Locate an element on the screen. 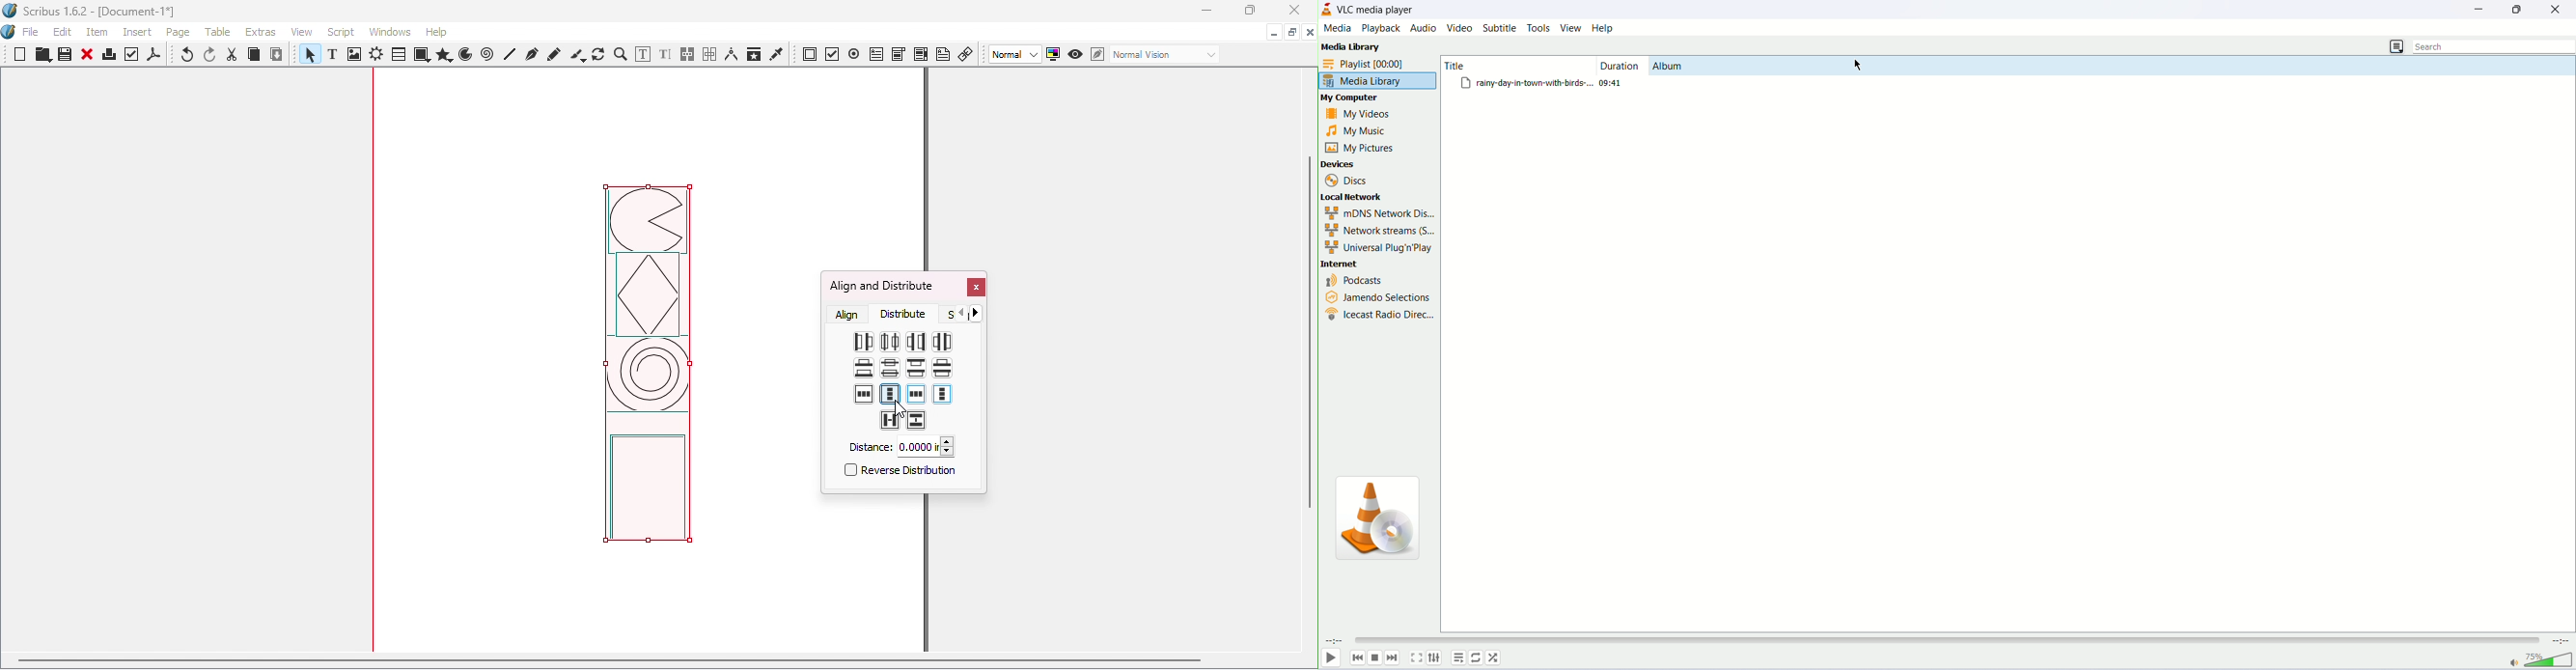 This screenshot has width=2576, height=672. audio is located at coordinates (1424, 27).